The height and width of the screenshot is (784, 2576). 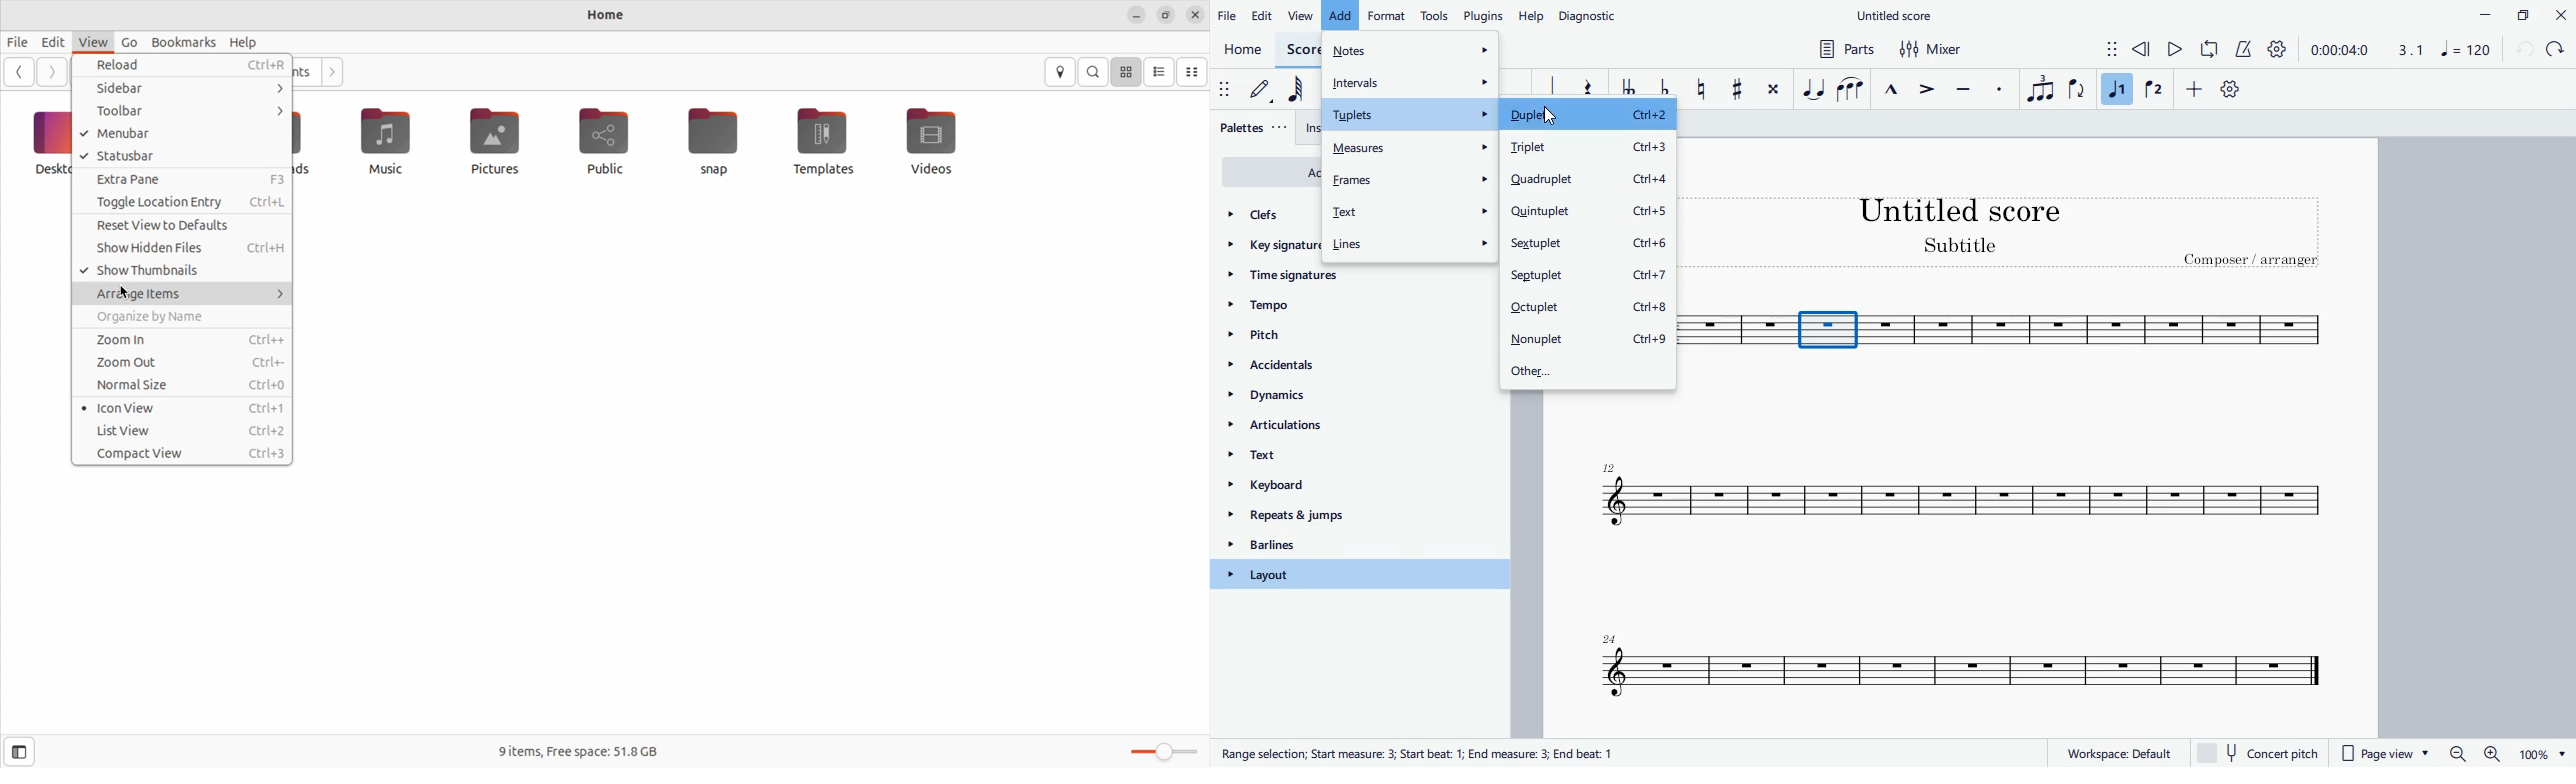 I want to click on loop playback, so click(x=2211, y=49).